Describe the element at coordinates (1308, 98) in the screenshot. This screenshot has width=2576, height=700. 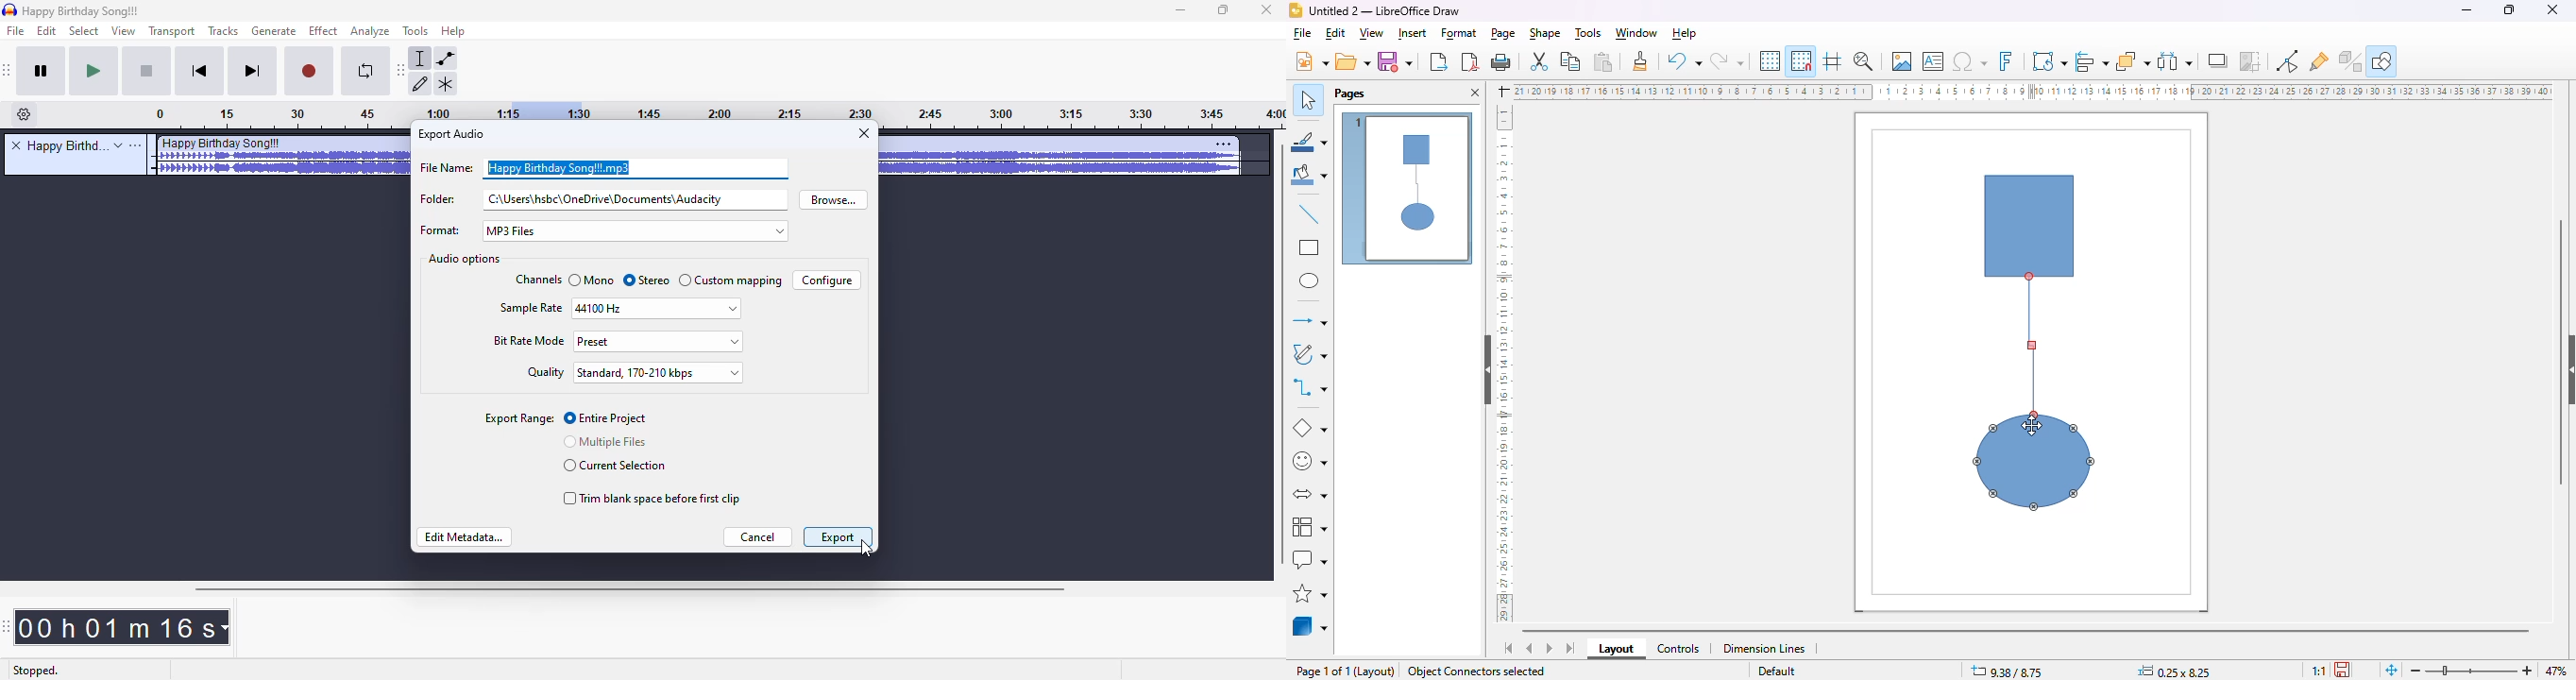
I see `select` at that location.